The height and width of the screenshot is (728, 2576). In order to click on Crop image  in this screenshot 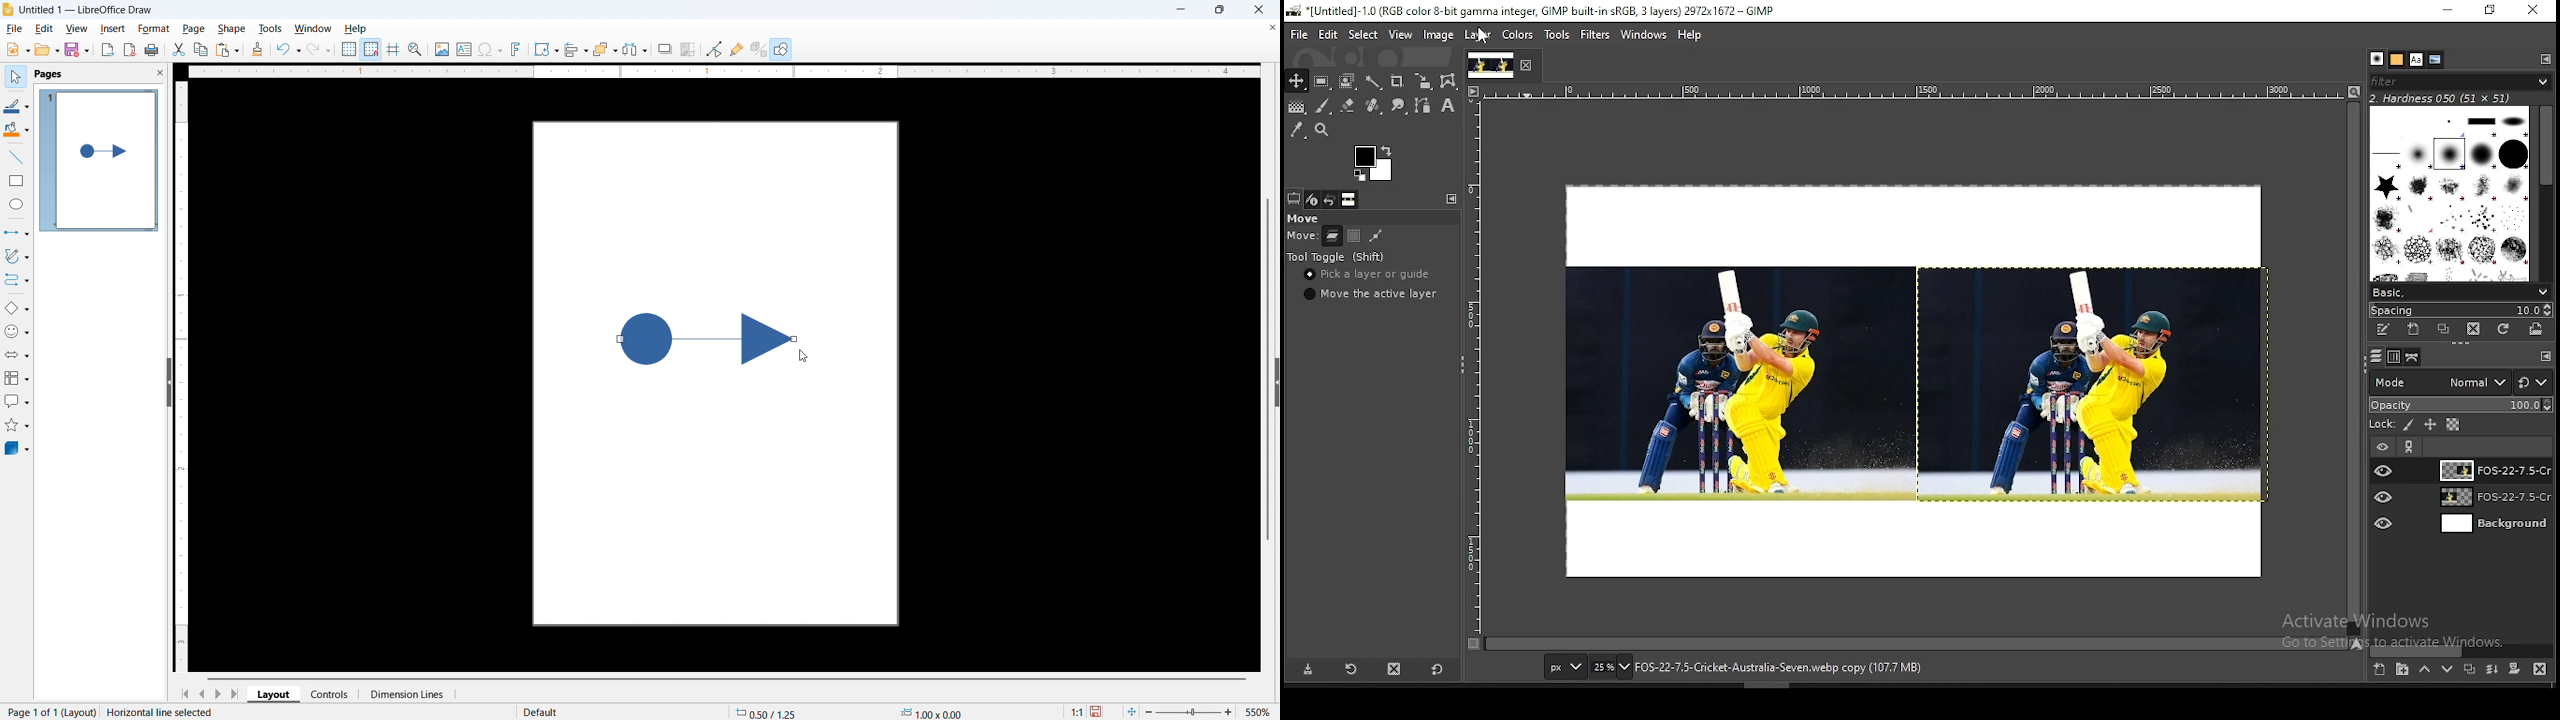, I will do `click(689, 49)`.